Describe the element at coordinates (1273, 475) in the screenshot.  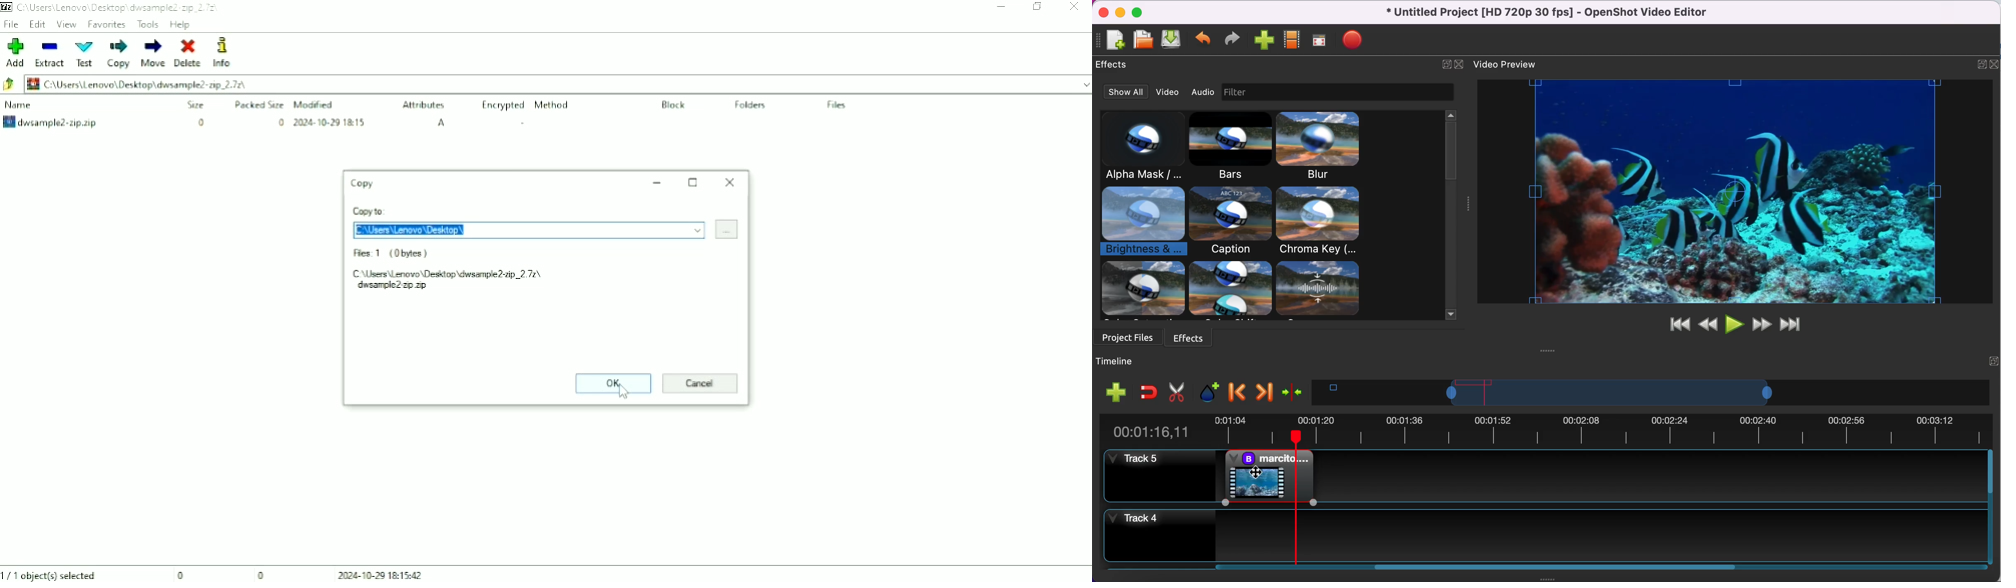
I see `brightness and color applies` at that location.